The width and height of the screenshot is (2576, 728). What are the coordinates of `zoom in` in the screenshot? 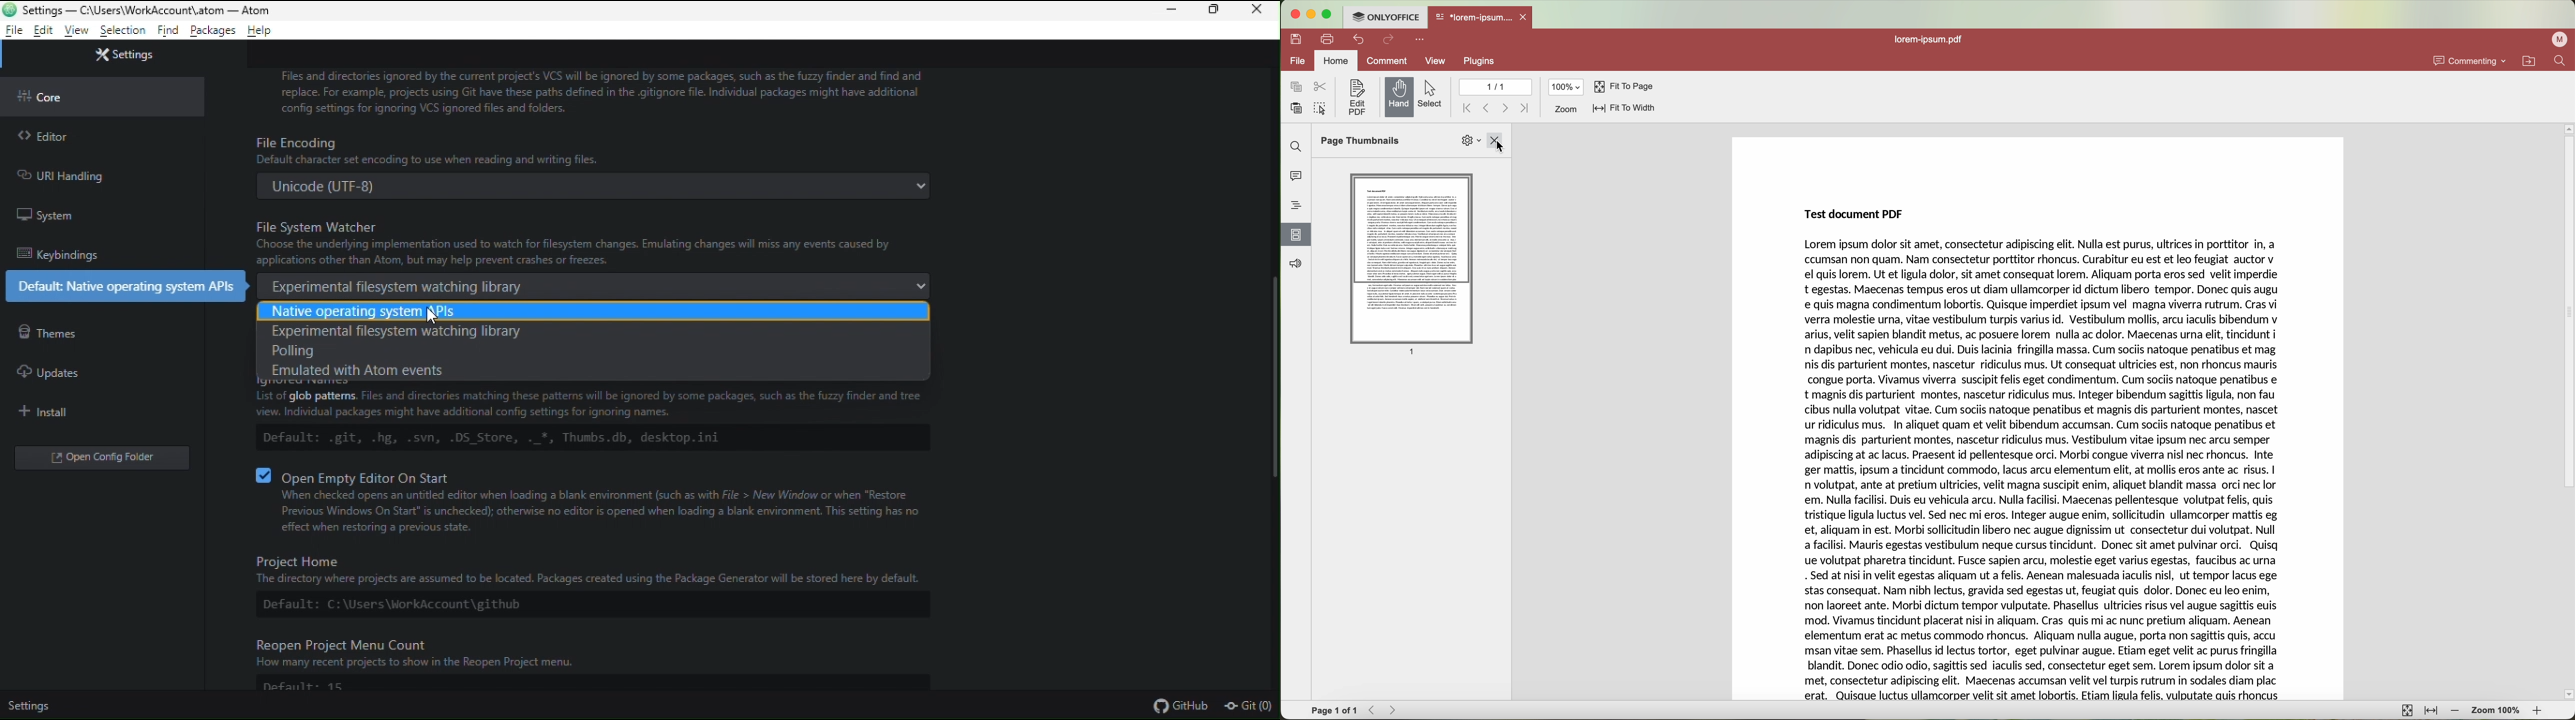 It's located at (2541, 711).